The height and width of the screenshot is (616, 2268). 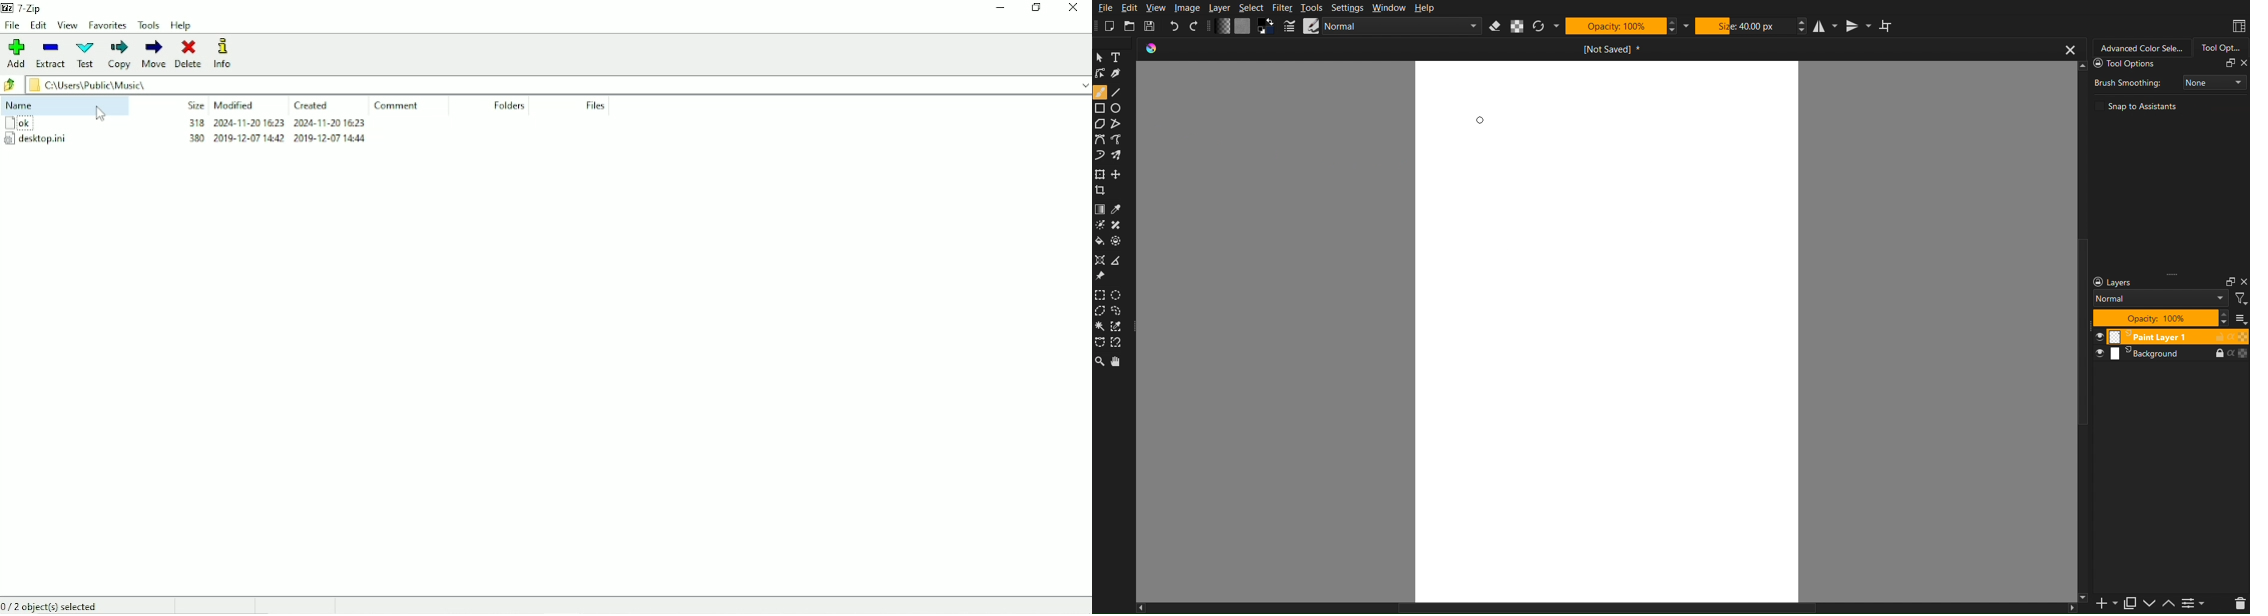 I want to click on Opacity, so click(x=1614, y=27).